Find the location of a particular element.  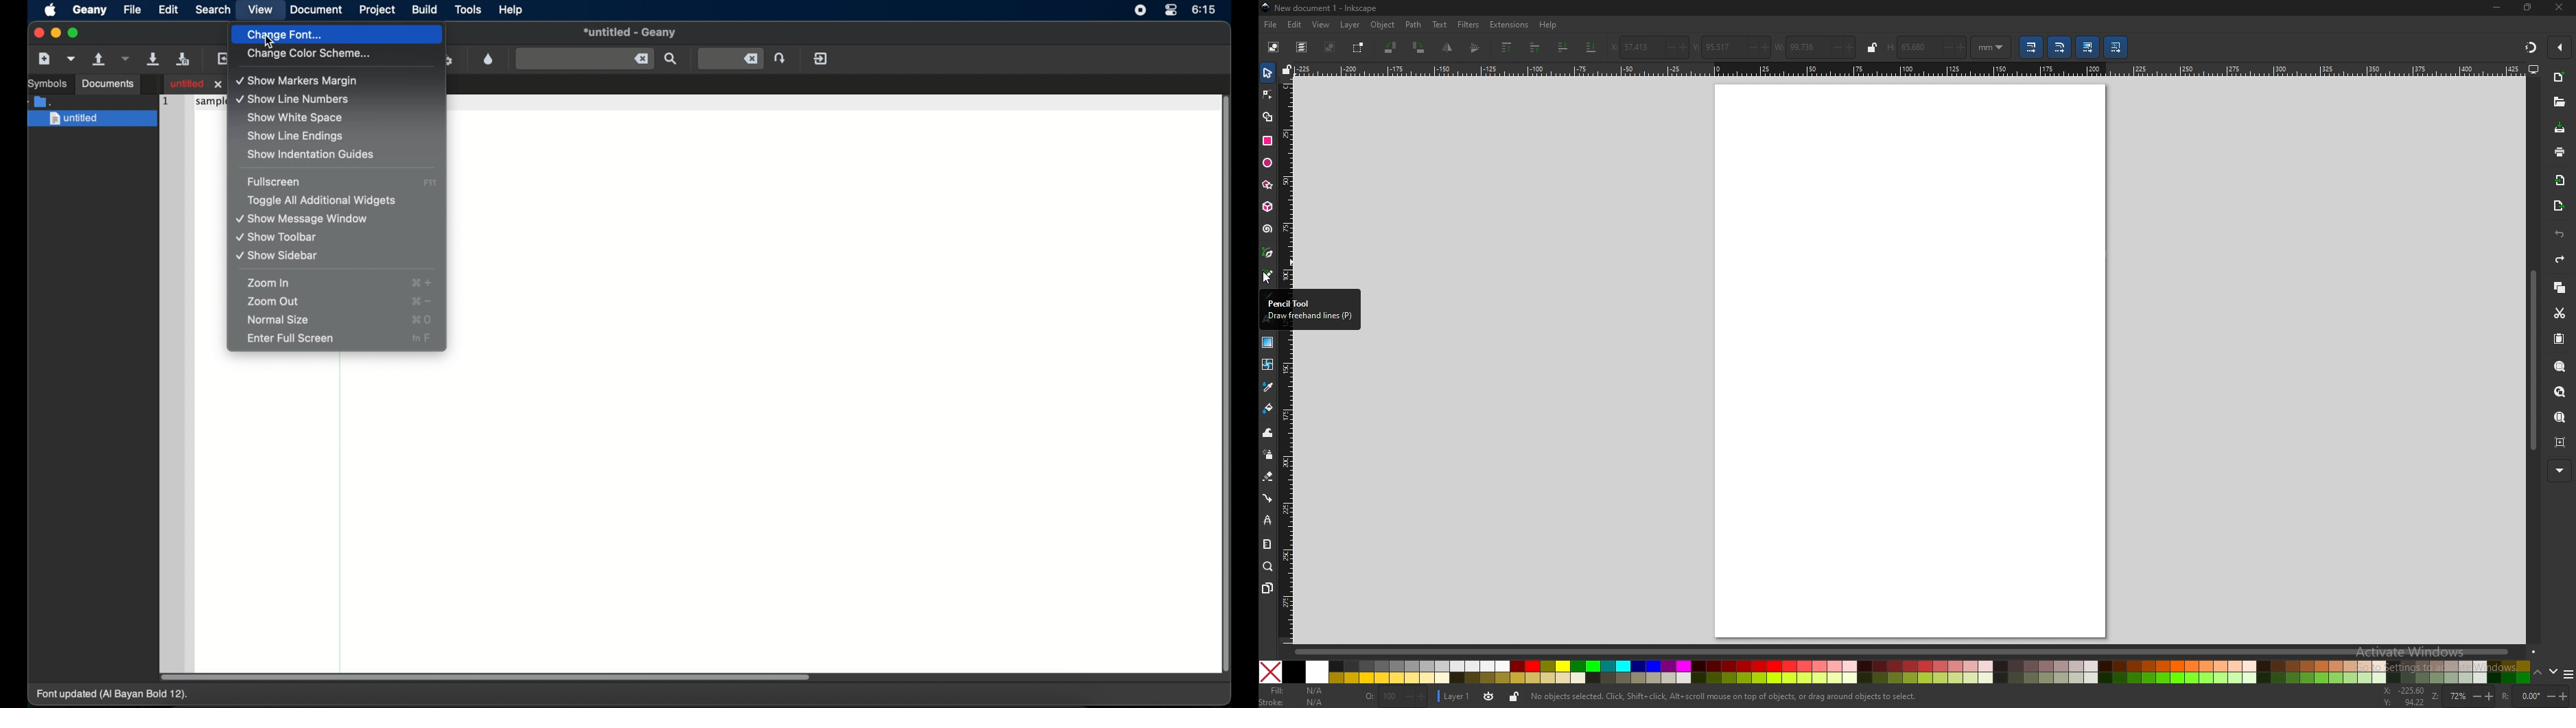

scale radii is located at coordinates (2059, 47).